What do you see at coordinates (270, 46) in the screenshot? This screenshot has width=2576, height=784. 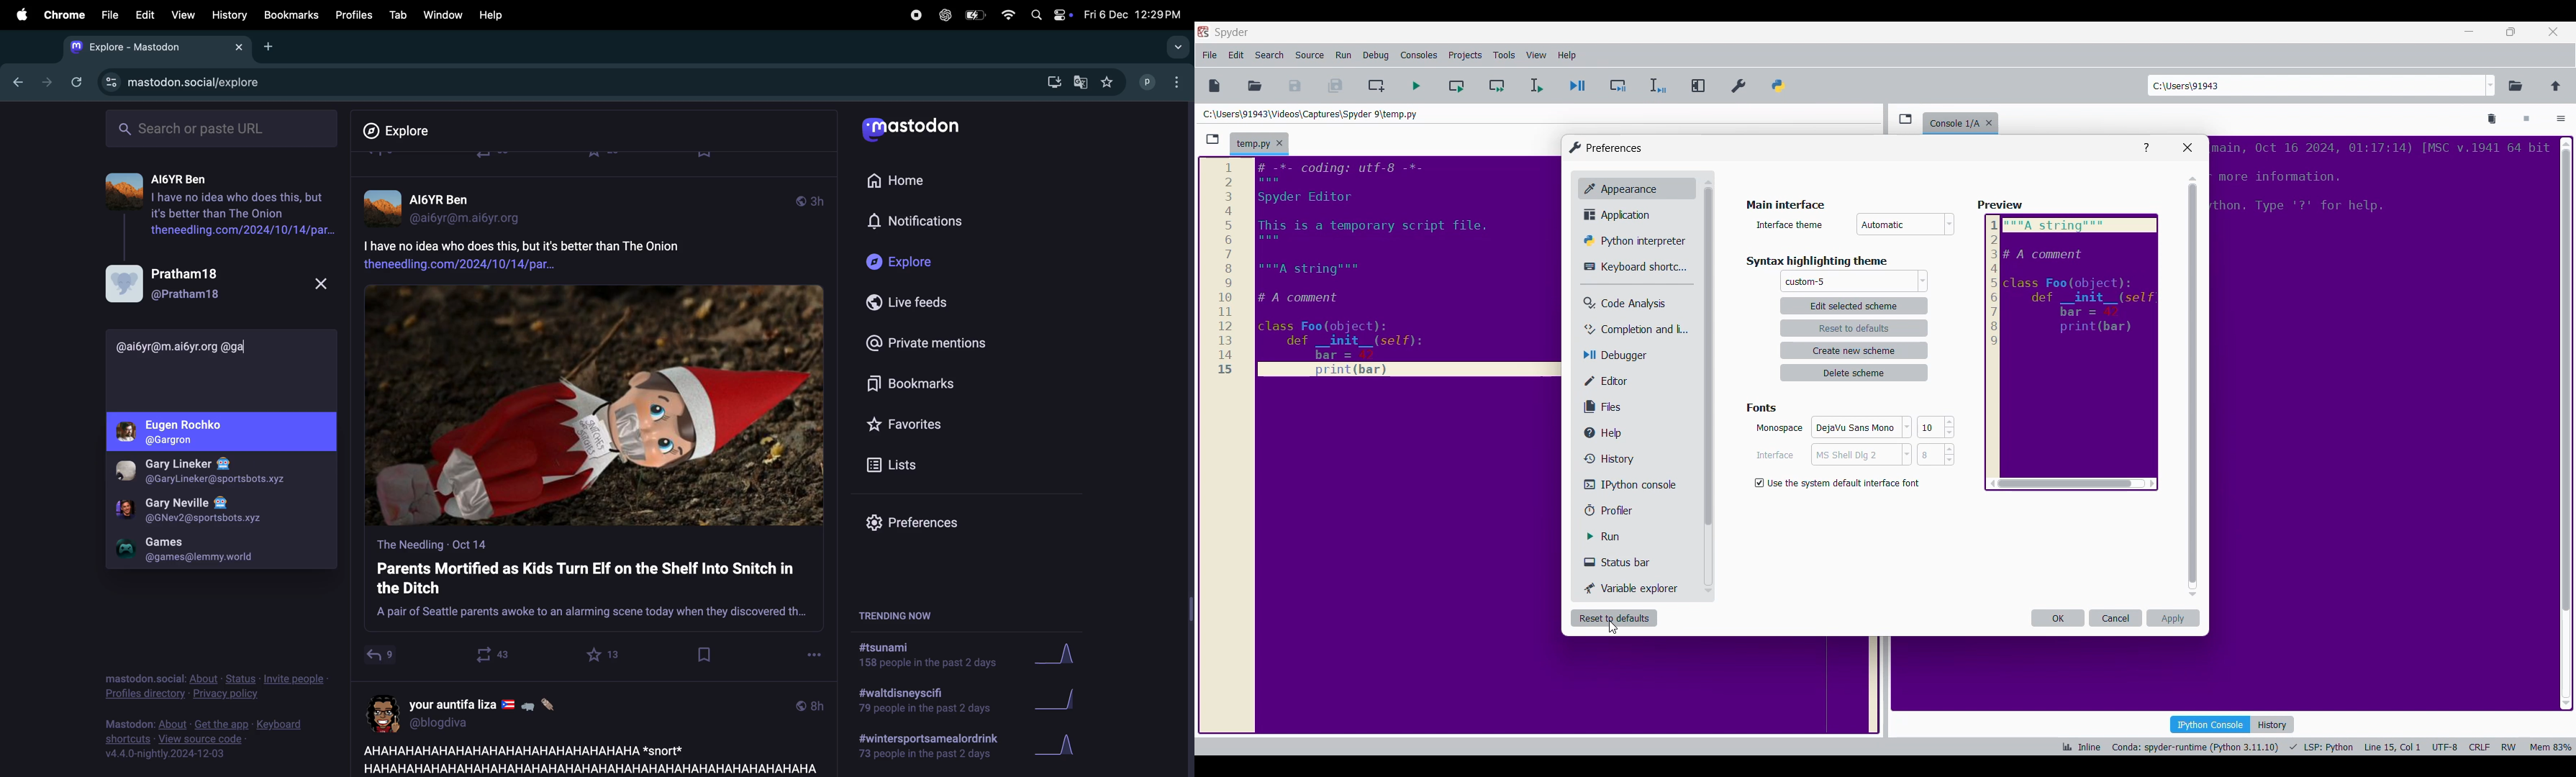 I see `add tab` at bounding box center [270, 46].